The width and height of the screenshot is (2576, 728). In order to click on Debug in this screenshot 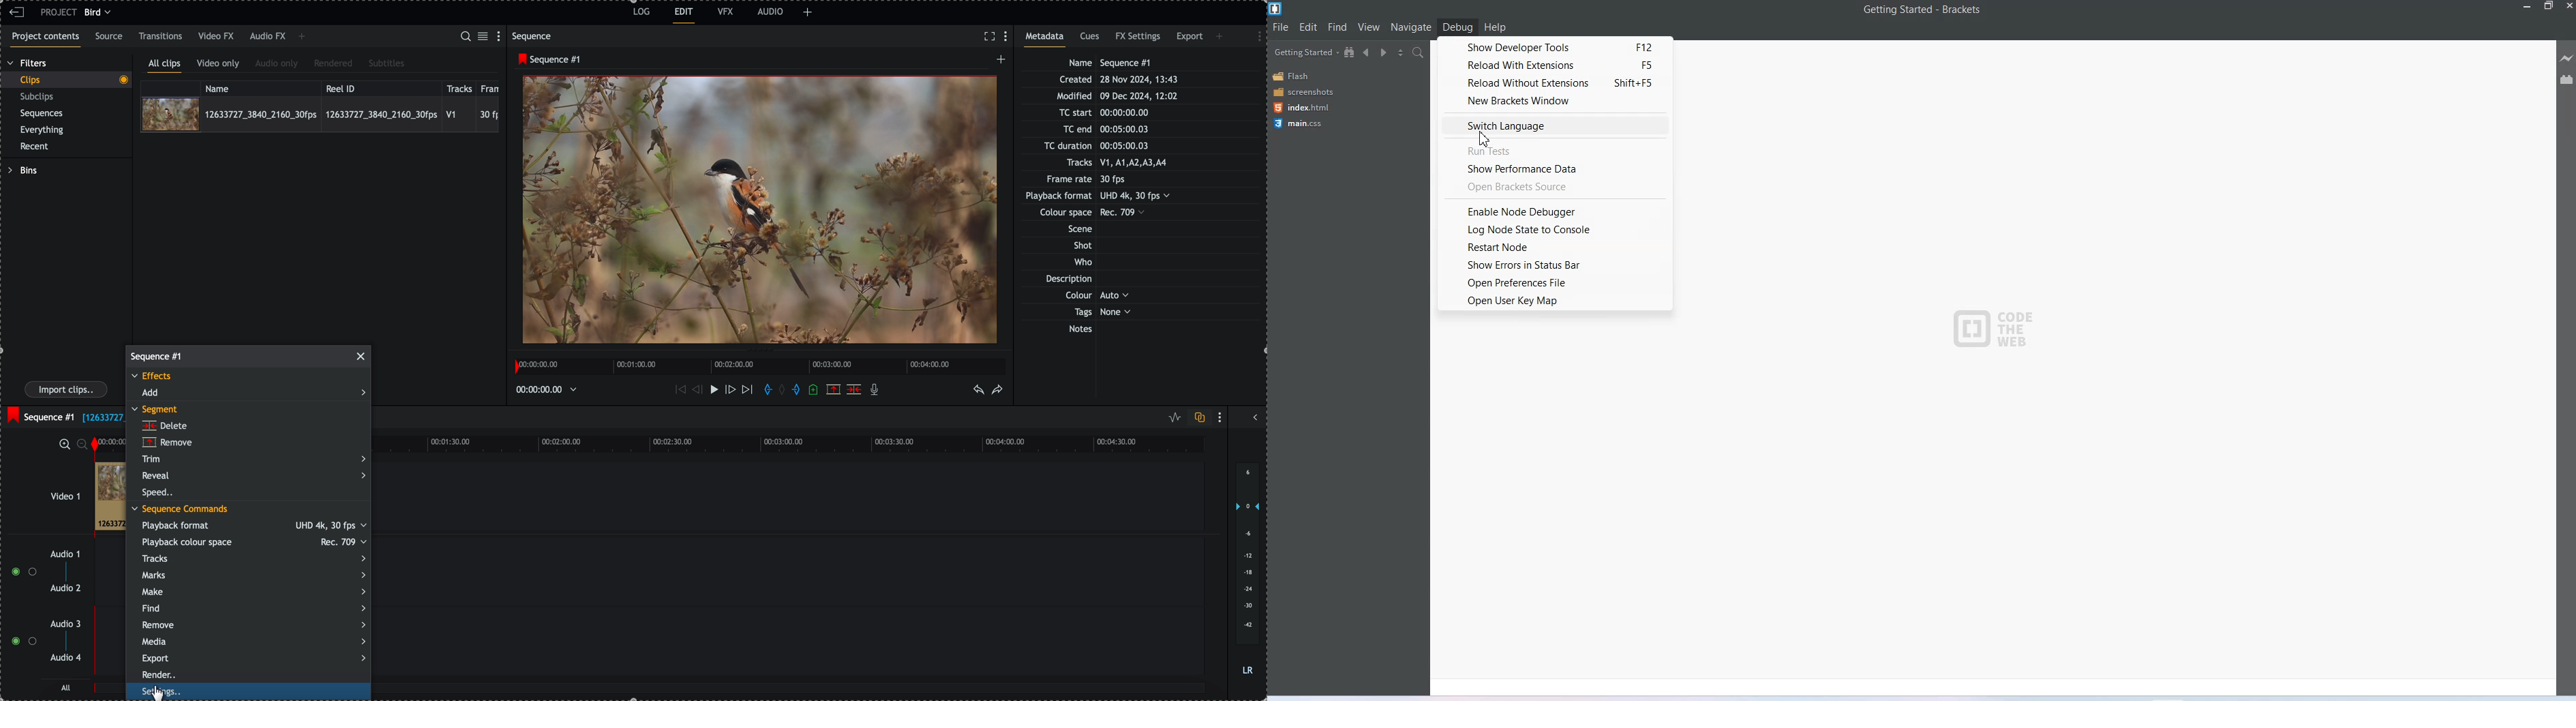, I will do `click(1458, 27)`.